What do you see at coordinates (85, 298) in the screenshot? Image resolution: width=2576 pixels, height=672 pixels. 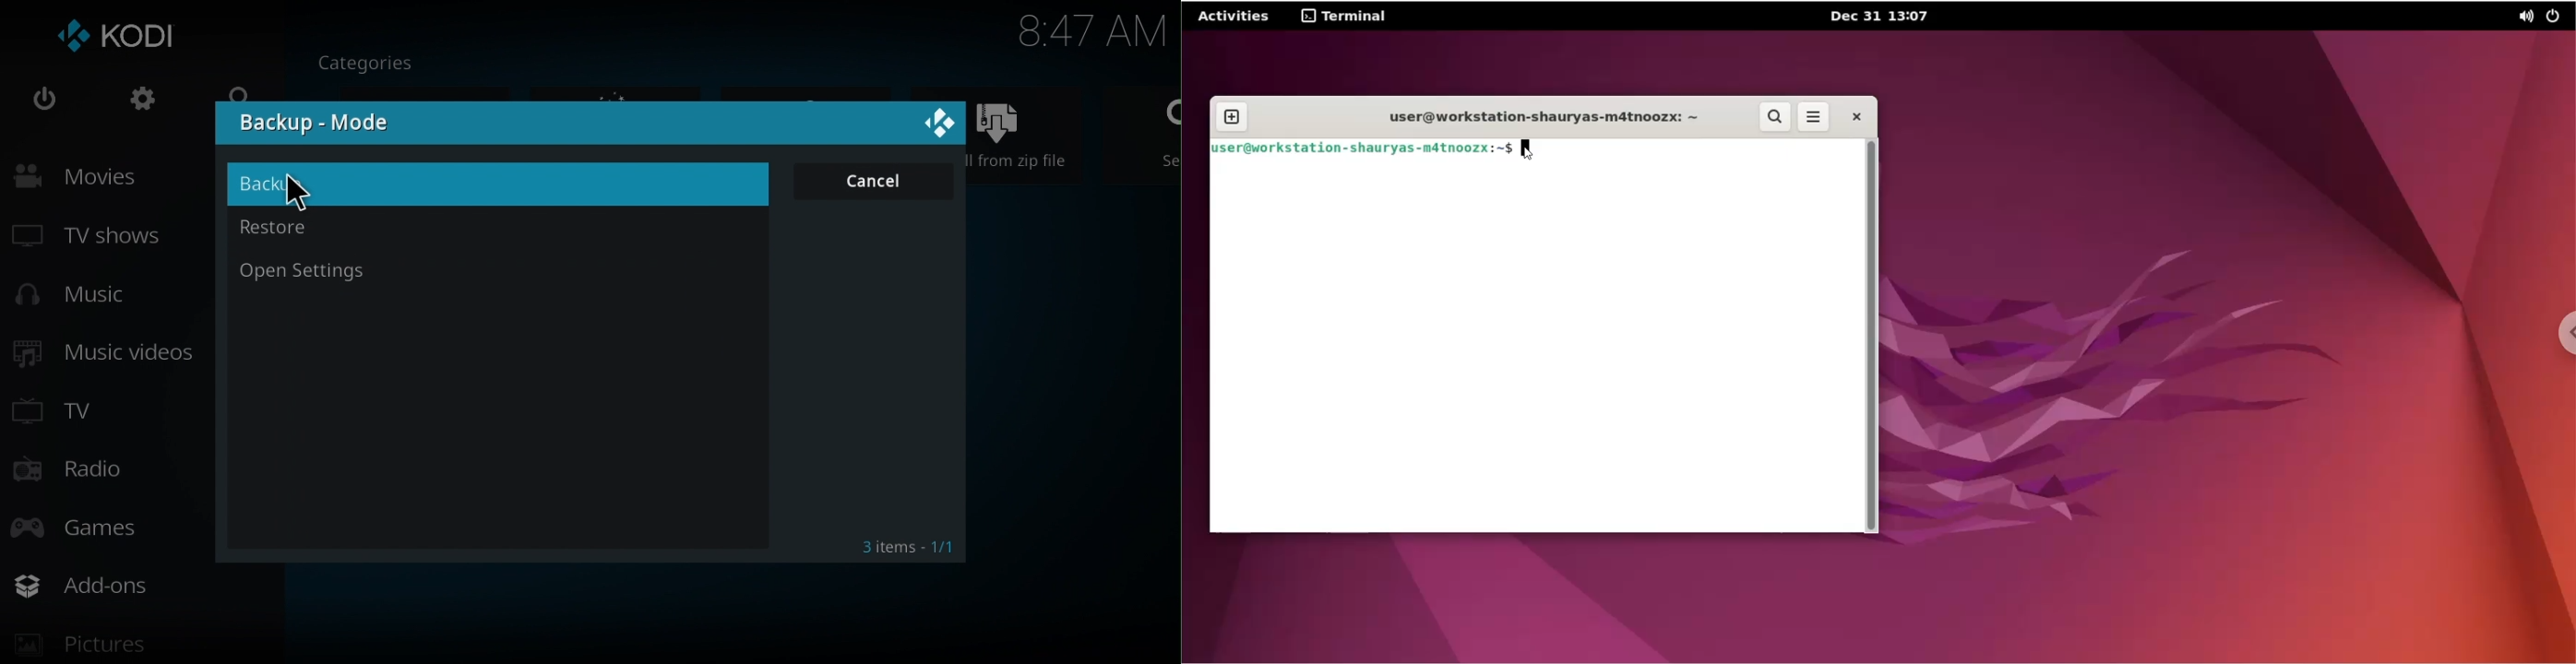 I see `Music` at bounding box center [85, 298].